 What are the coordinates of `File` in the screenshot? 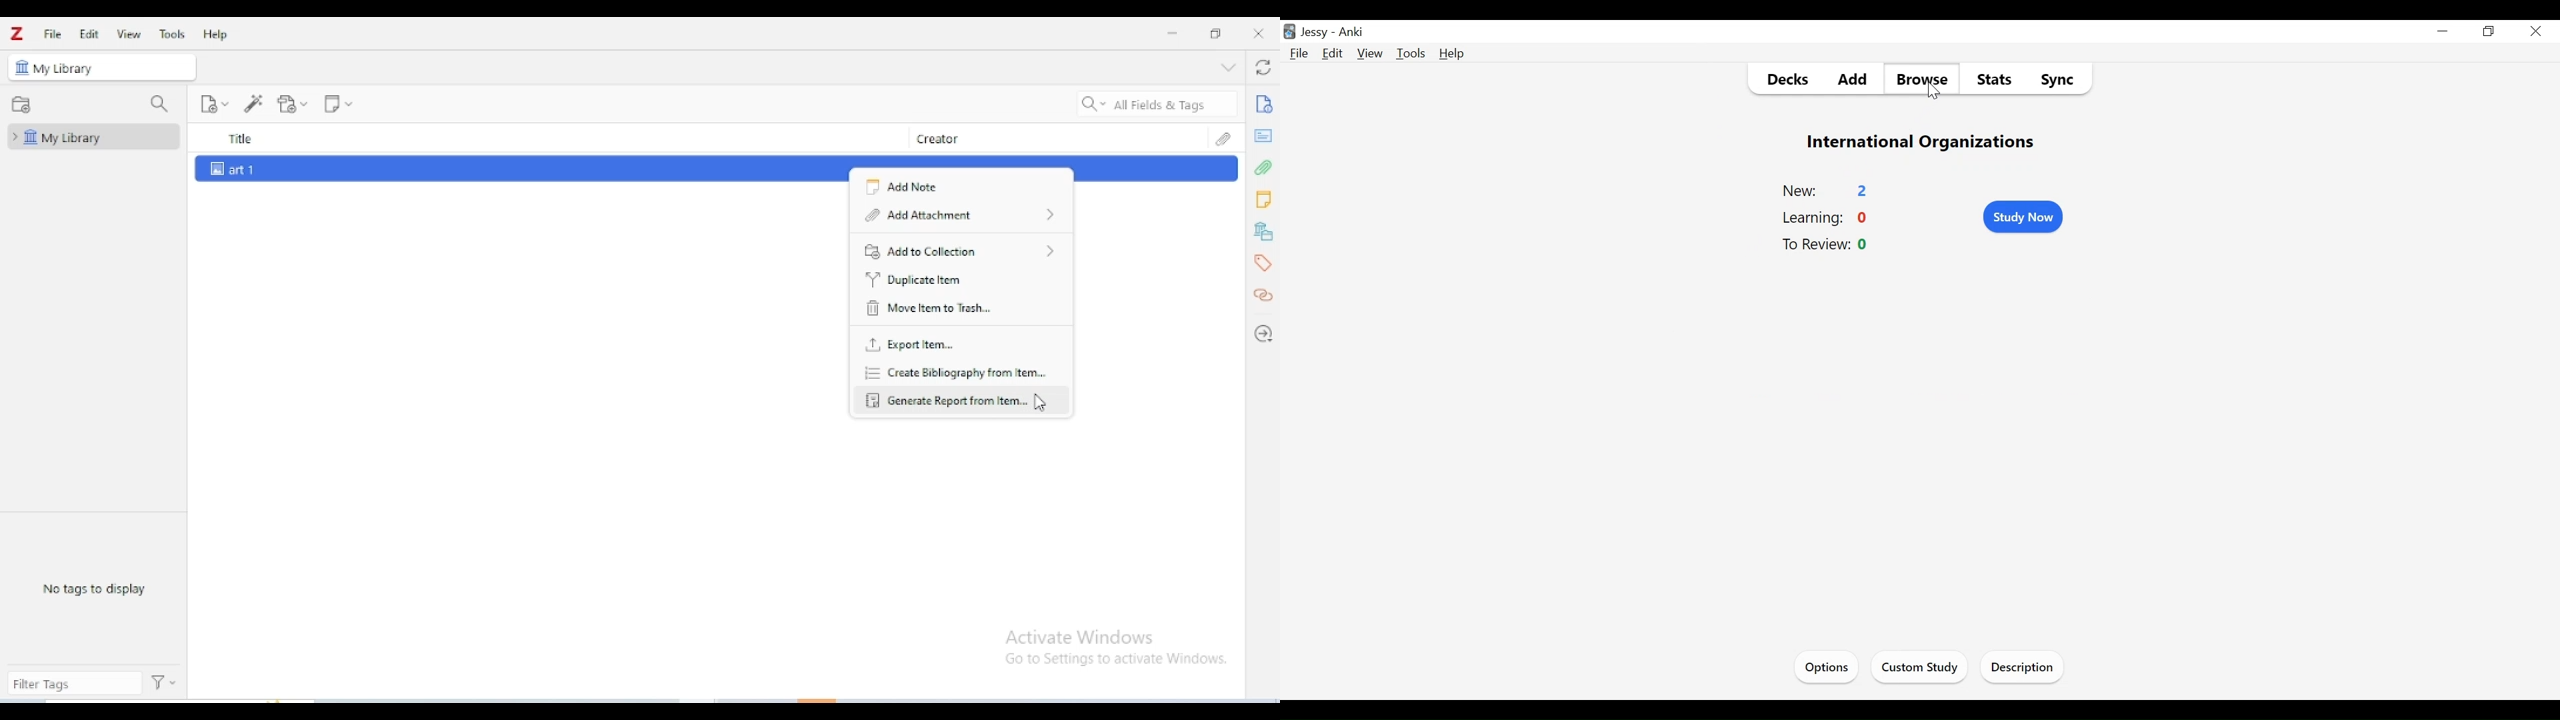 It's located at (1301, 54).